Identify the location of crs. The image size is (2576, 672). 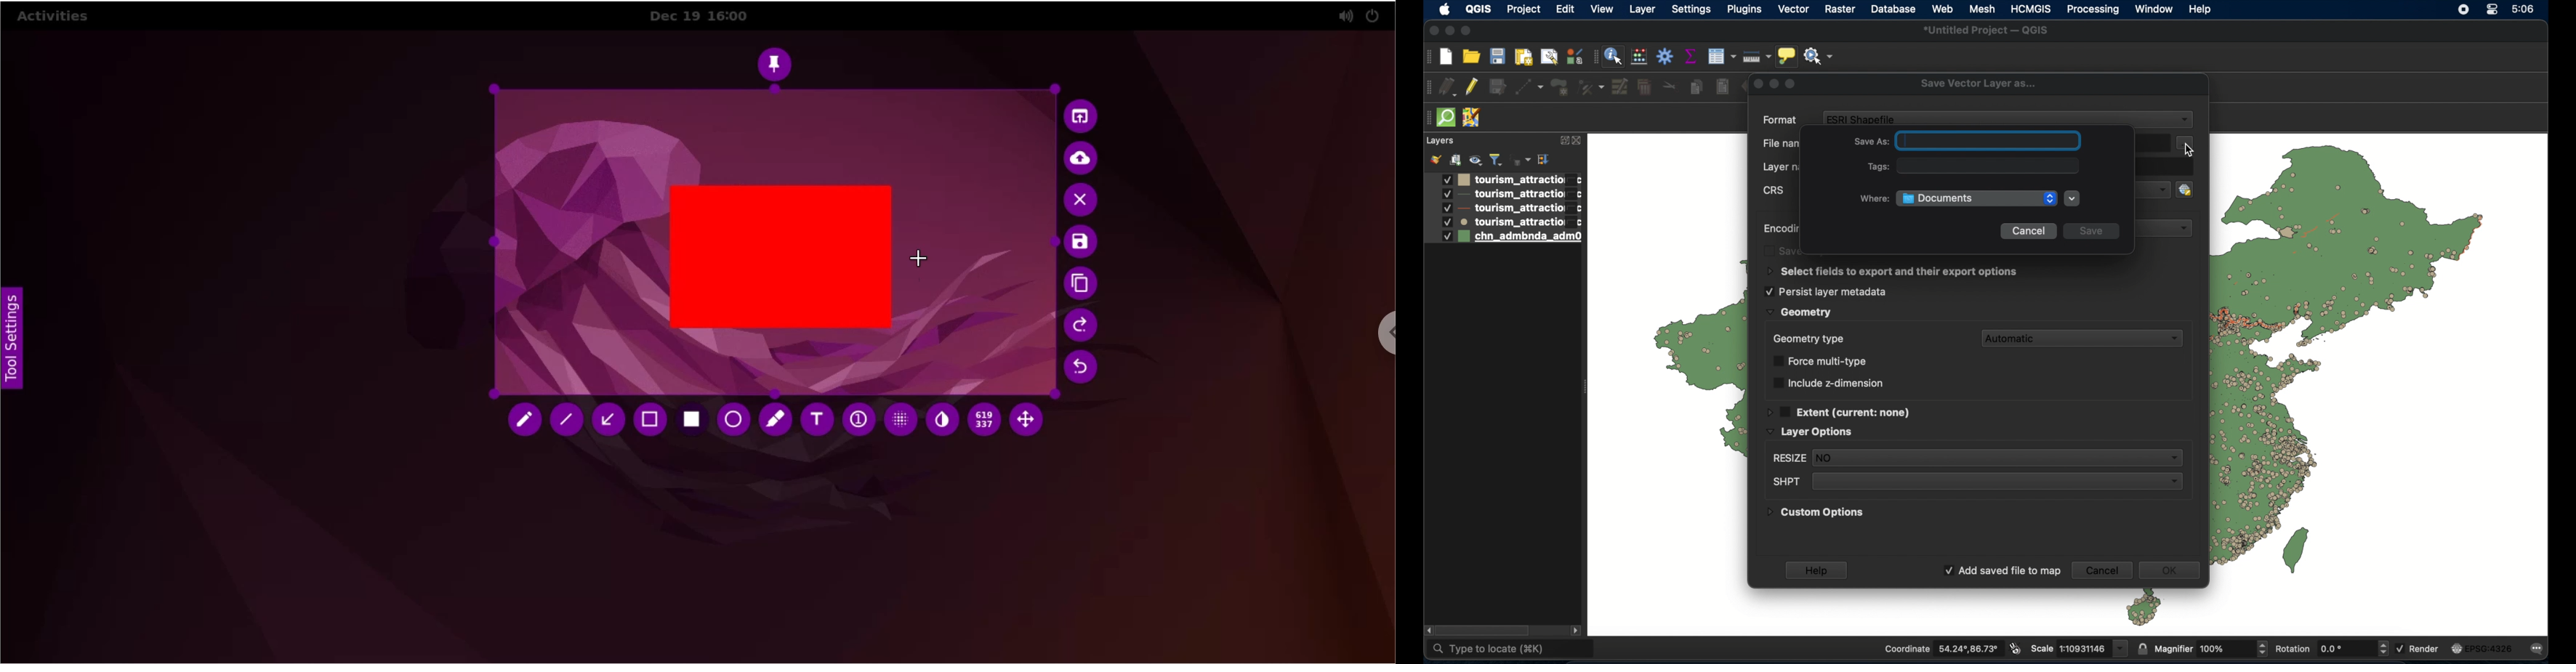
(1775, 192).